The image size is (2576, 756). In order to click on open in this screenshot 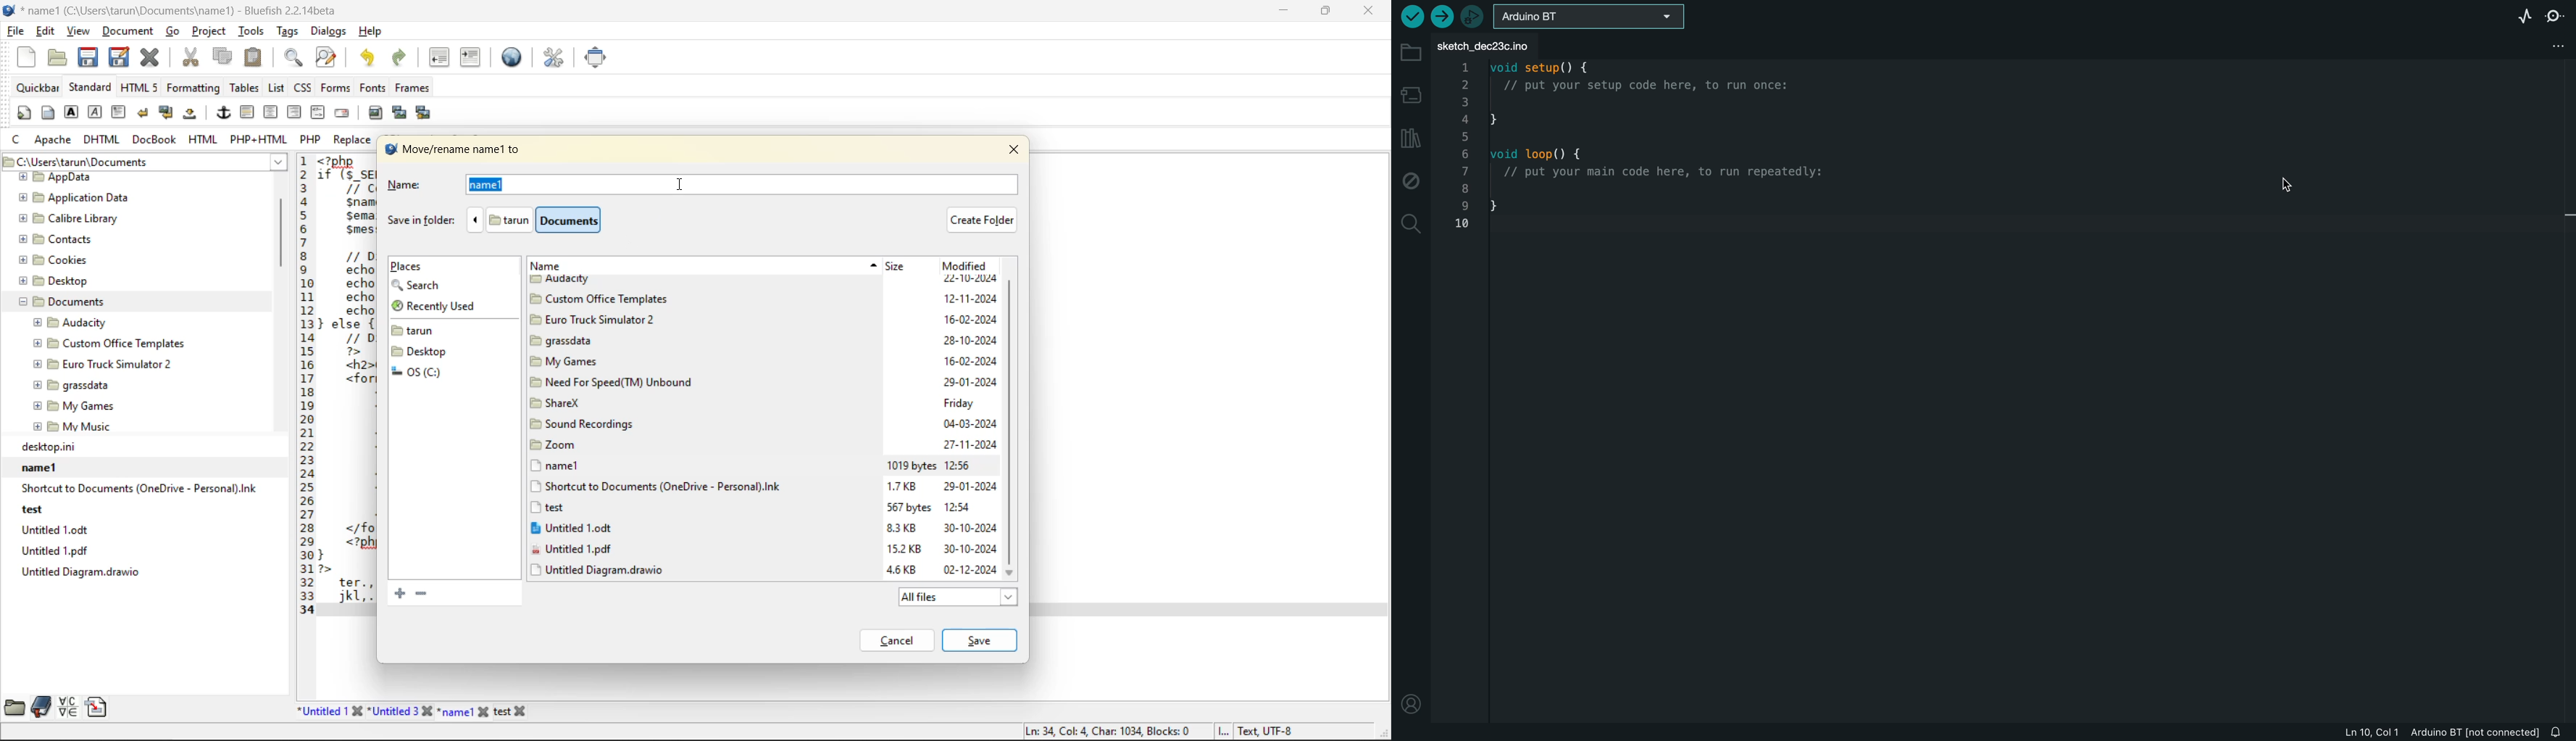, I will do `click(59, 58)`.